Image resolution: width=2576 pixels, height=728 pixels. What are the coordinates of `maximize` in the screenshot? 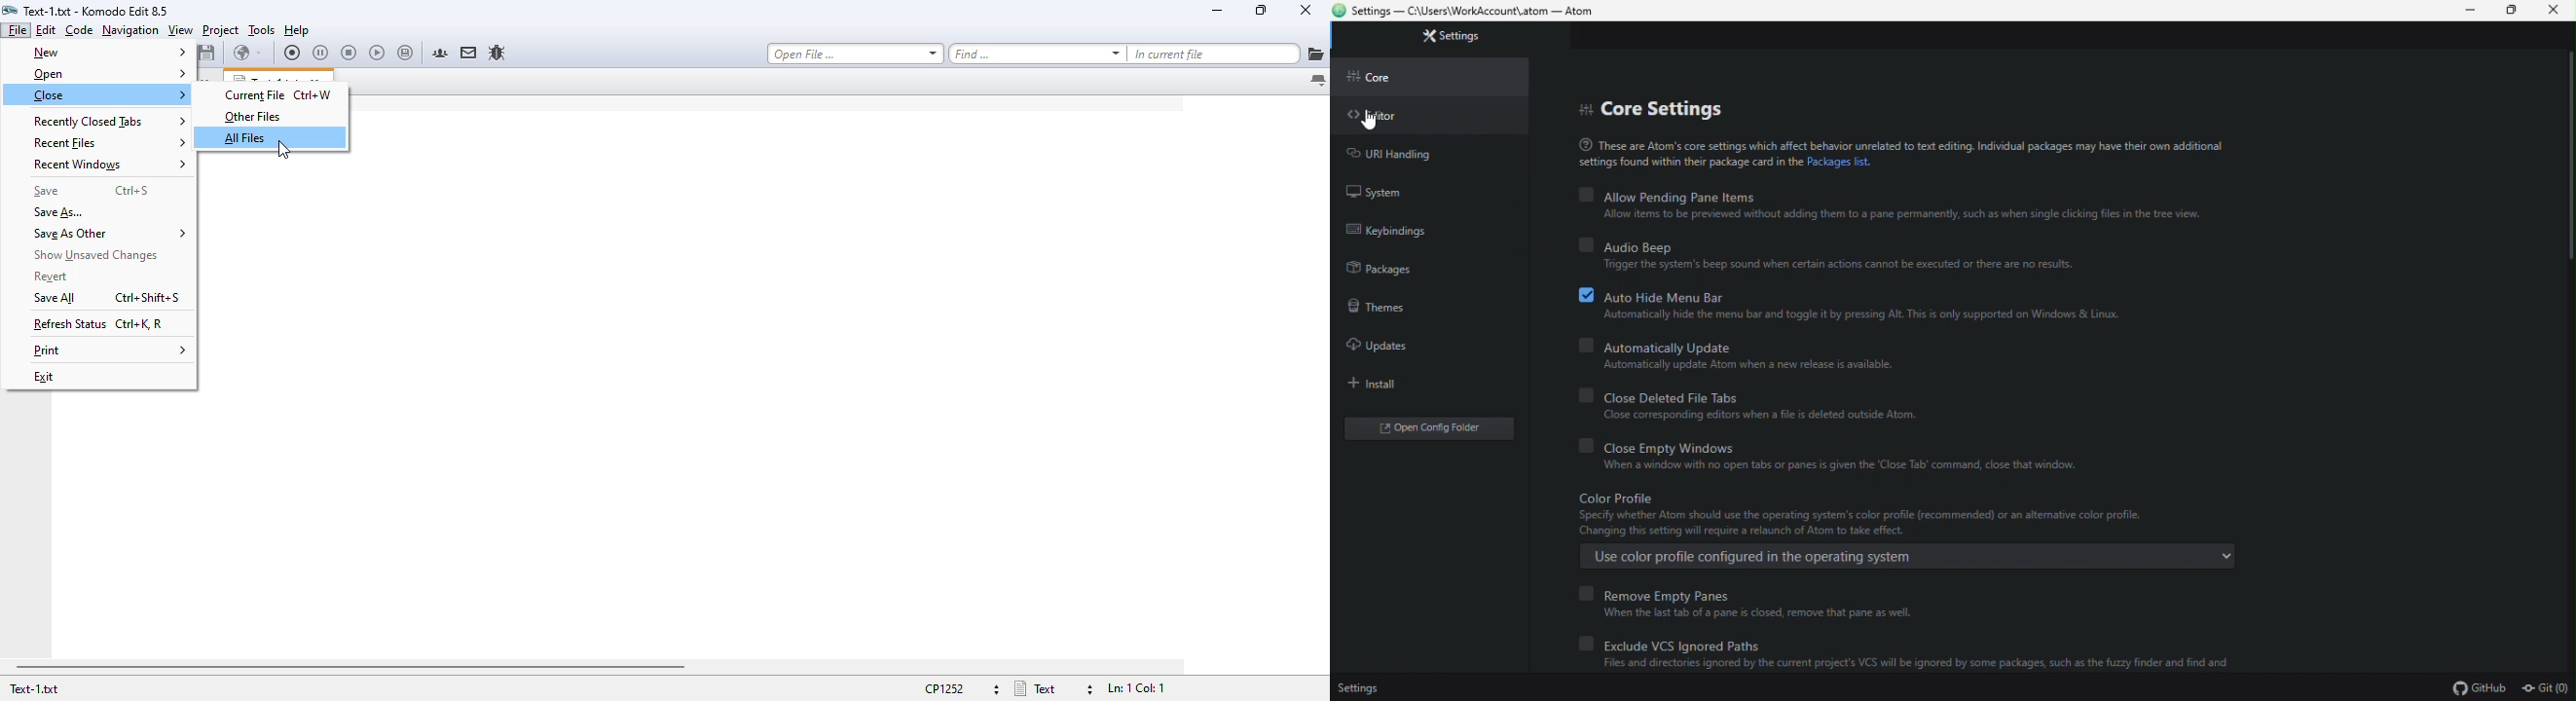 It's located at (1260, 9).